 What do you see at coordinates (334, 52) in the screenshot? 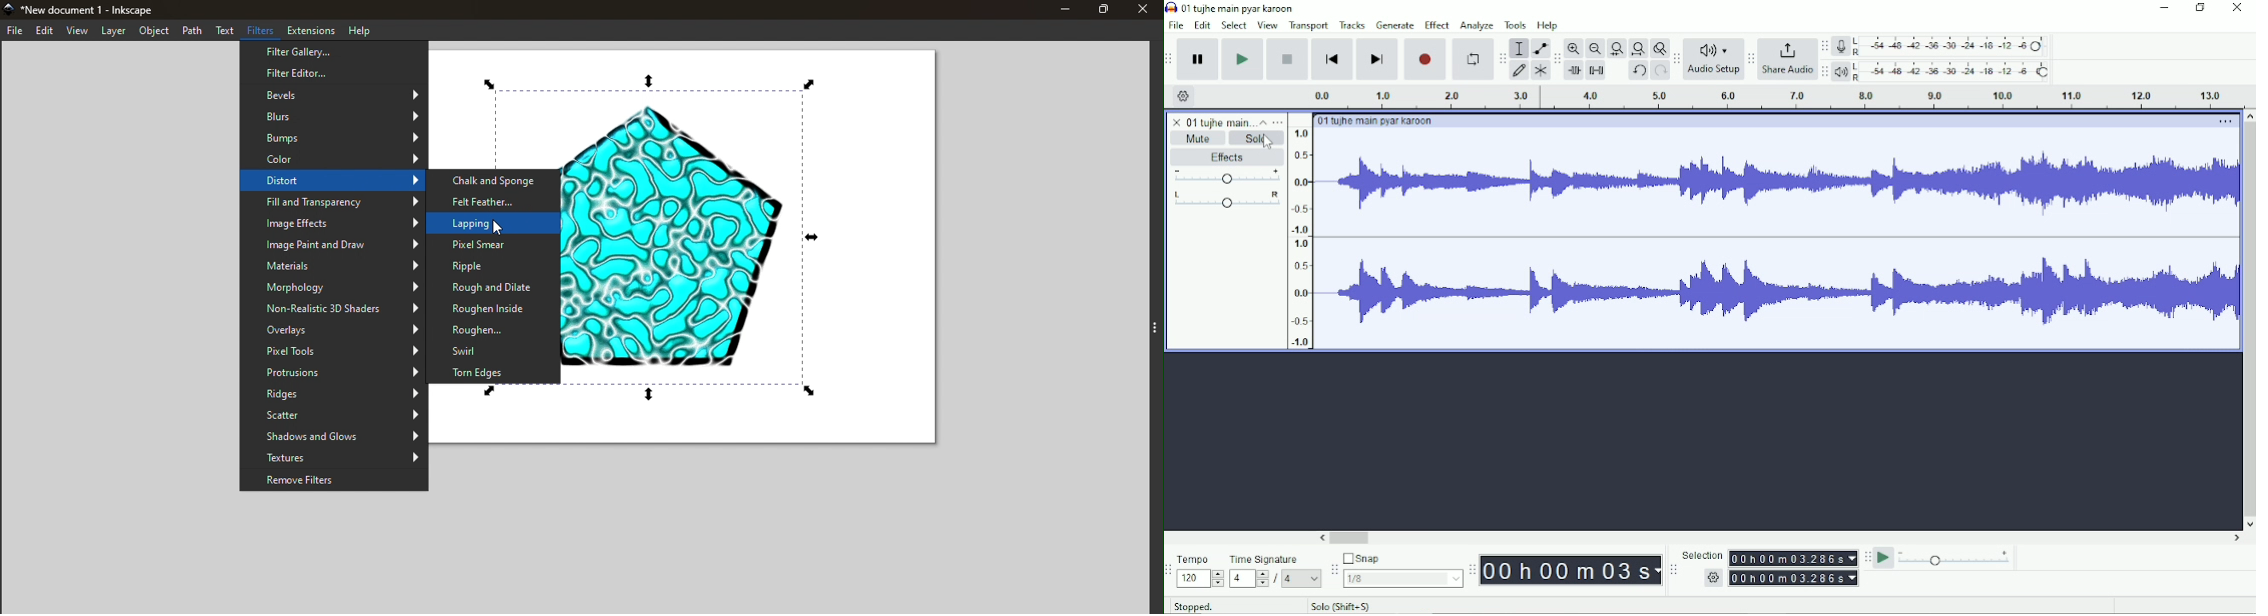
I see `Filter Gallery...` at bounding box center [334, 52].